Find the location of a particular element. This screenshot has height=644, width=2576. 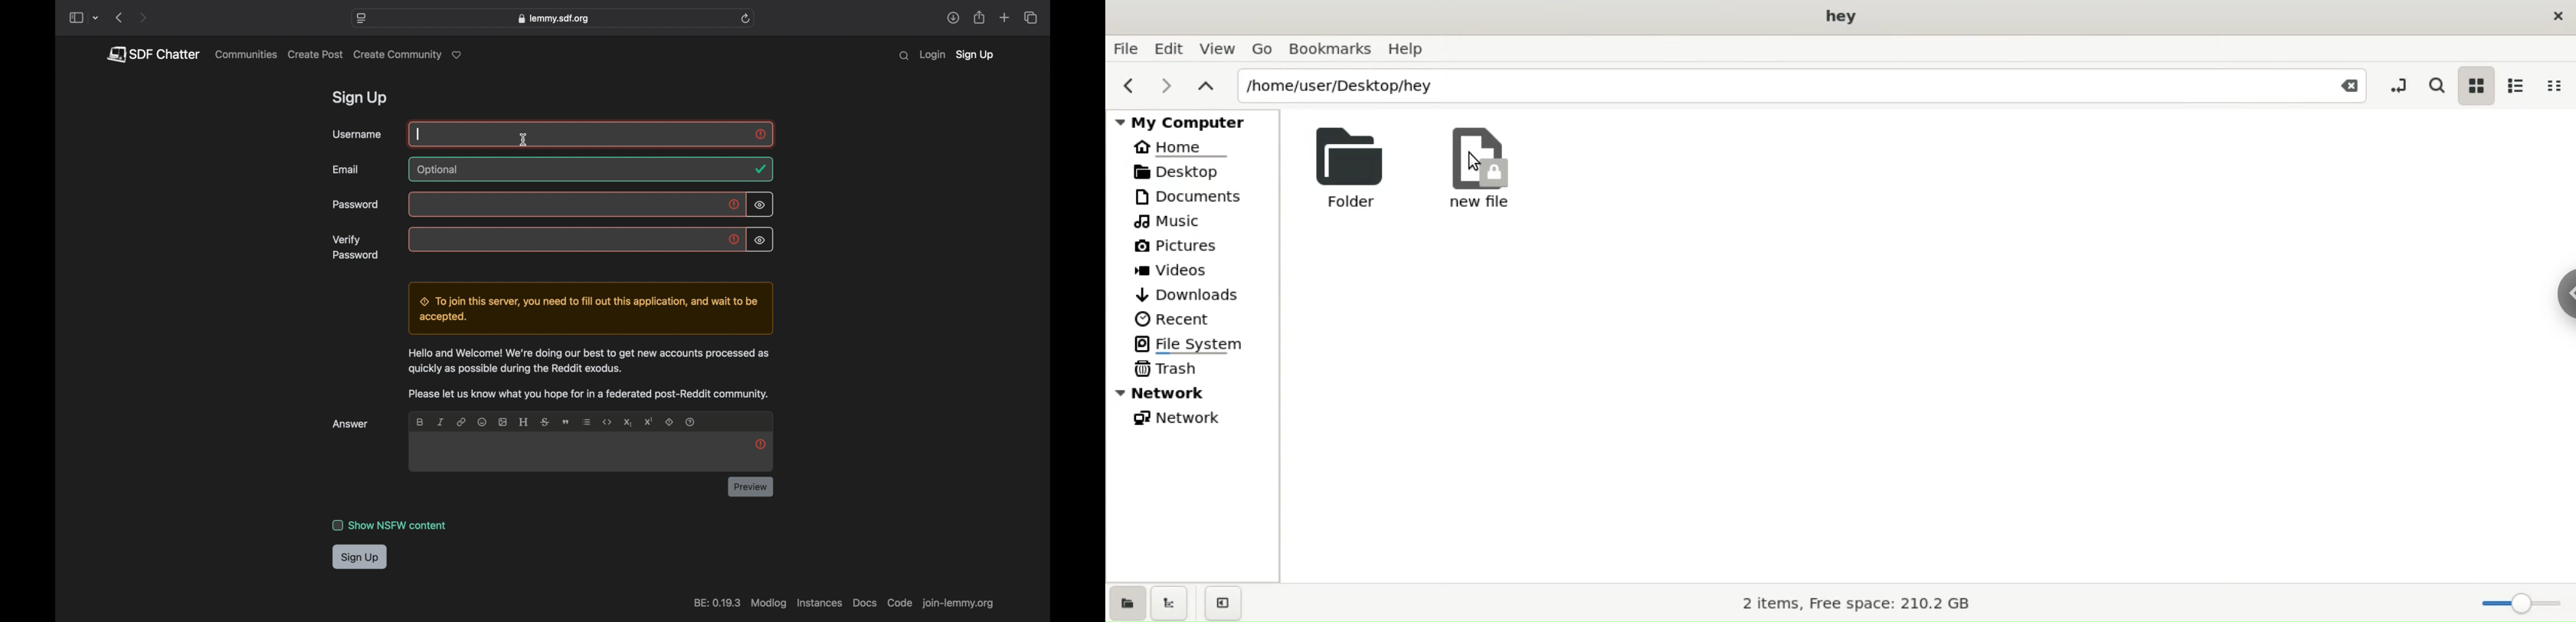

web address is located at coordinates (553, 18).